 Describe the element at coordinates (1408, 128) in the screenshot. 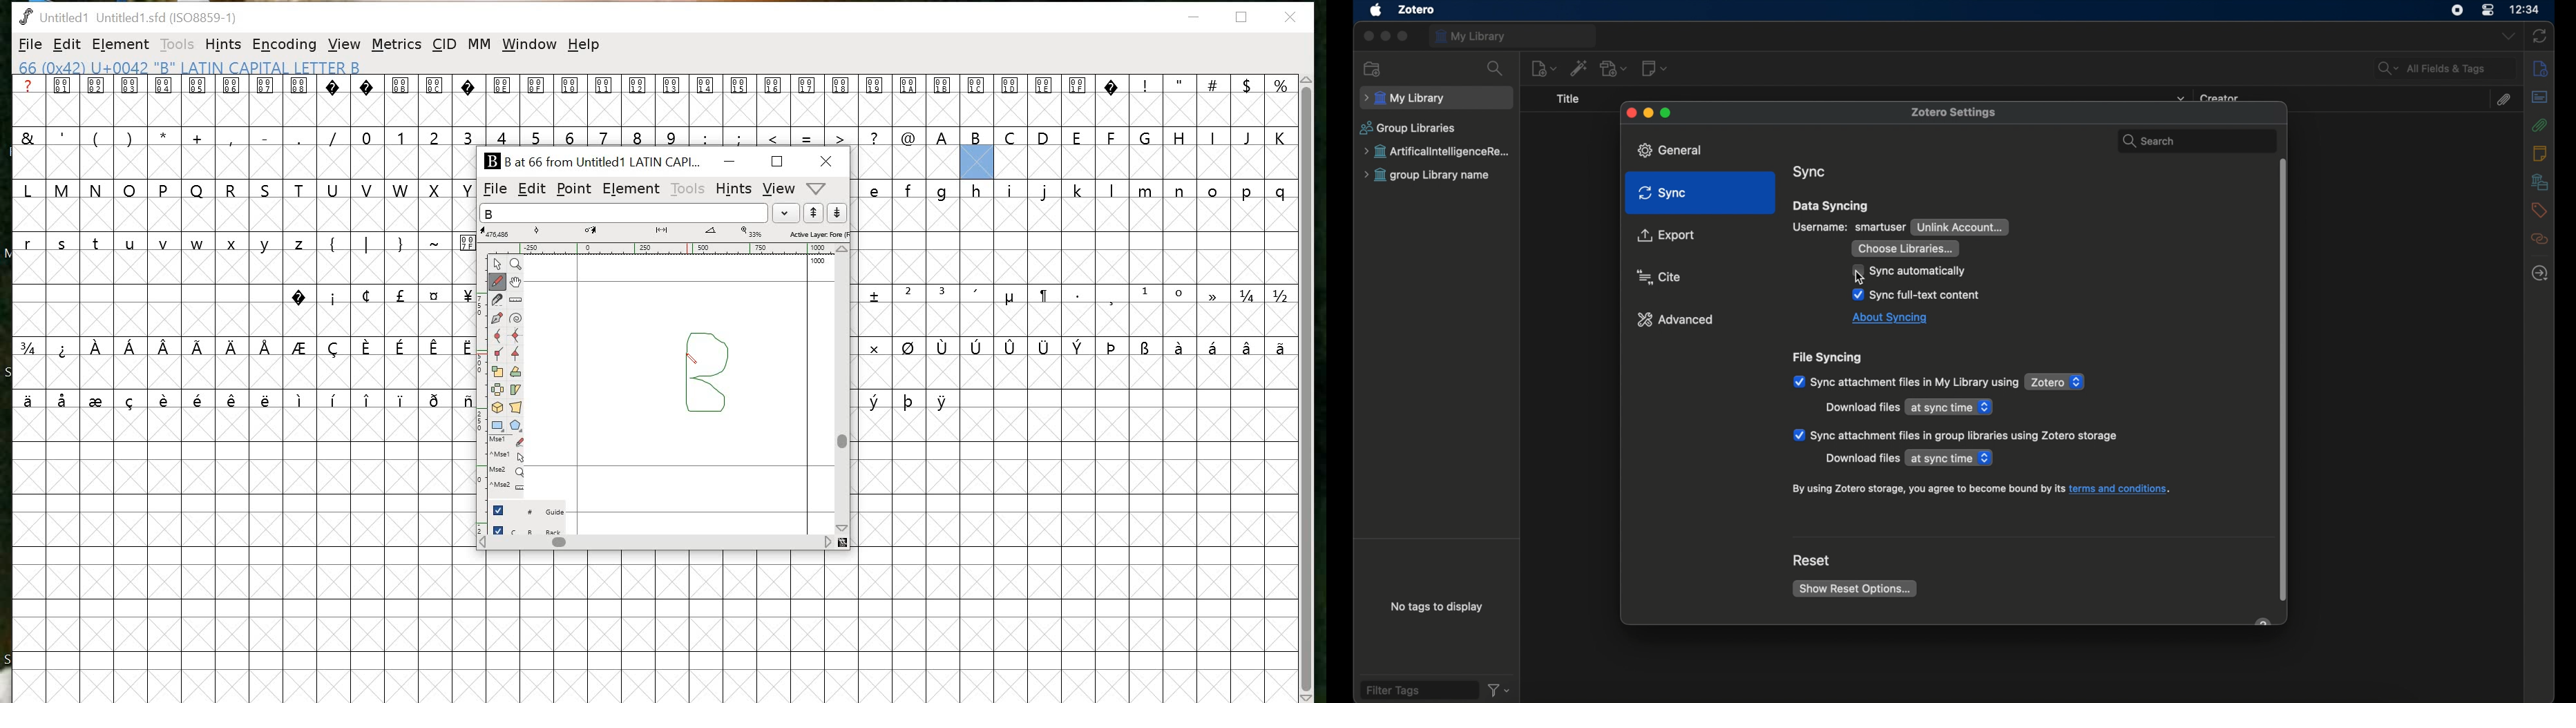

I see `group libraries` at that location.